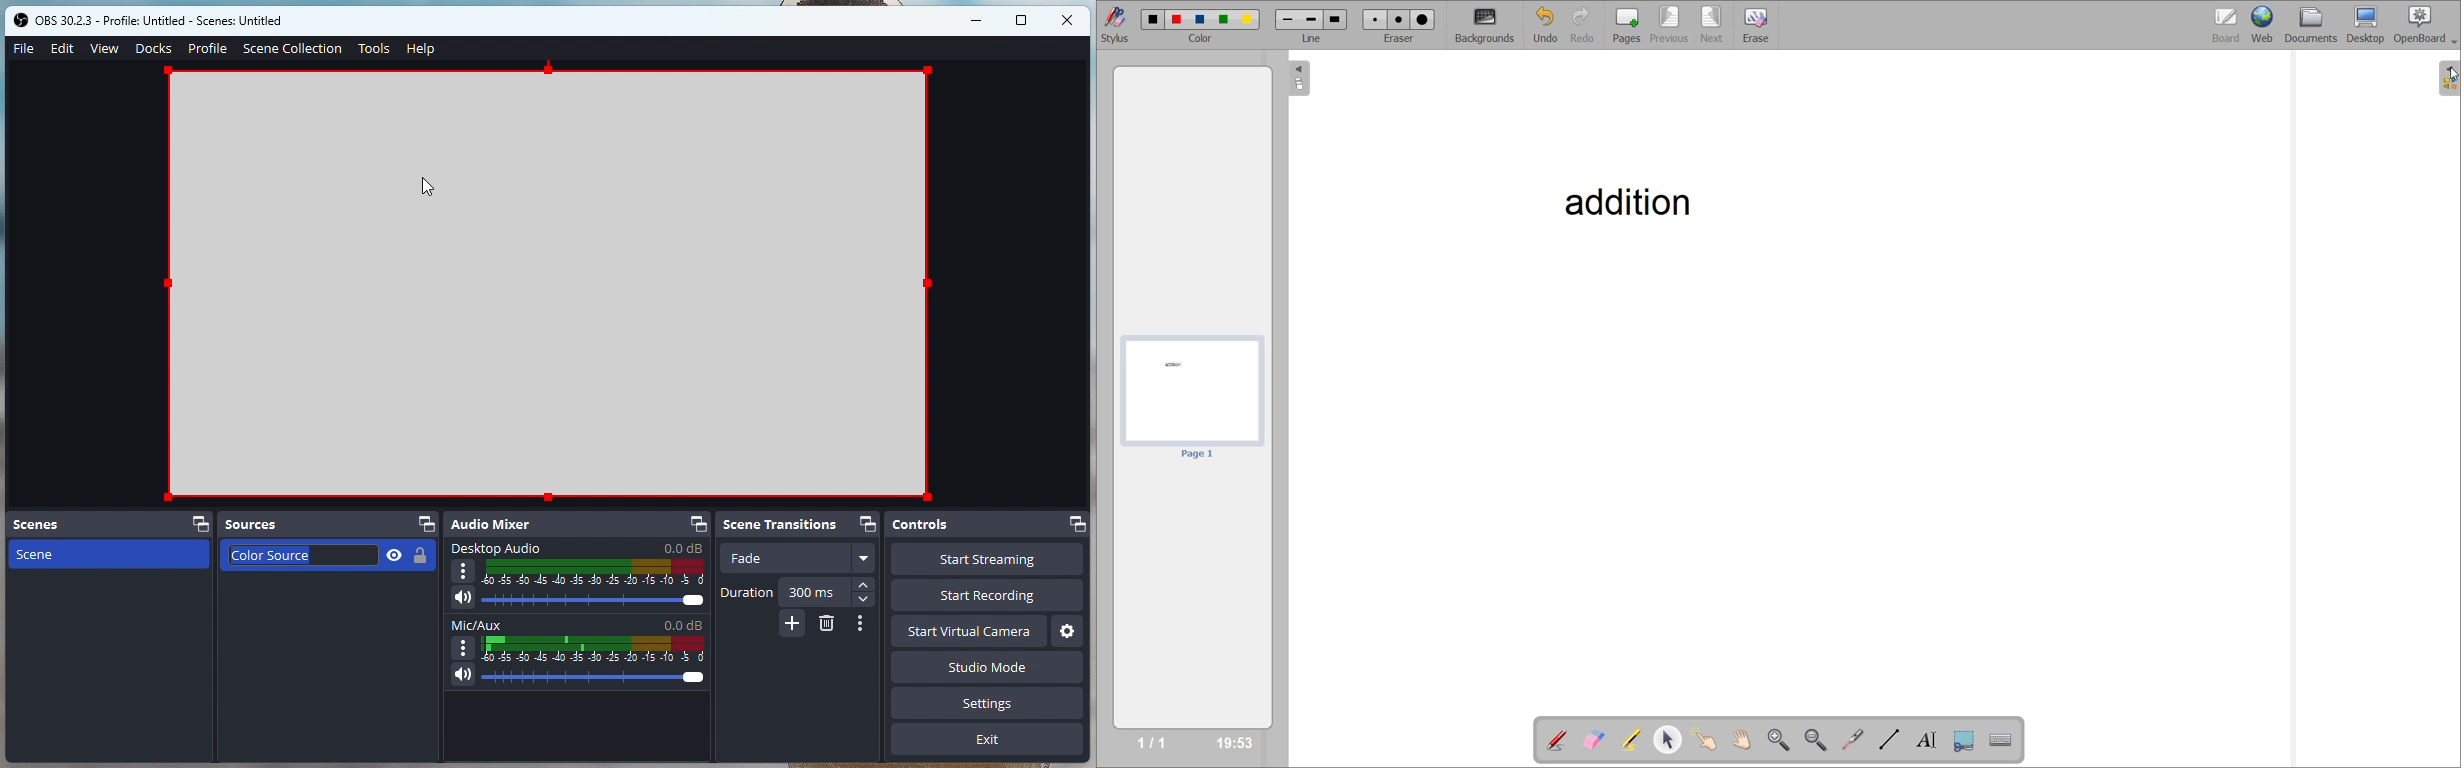 Image resolution: width=2464 pixels, height=784 pixels. Describe the element at coordinates (928, 670) in the screenshot. I see `Studio Mode` at that location.